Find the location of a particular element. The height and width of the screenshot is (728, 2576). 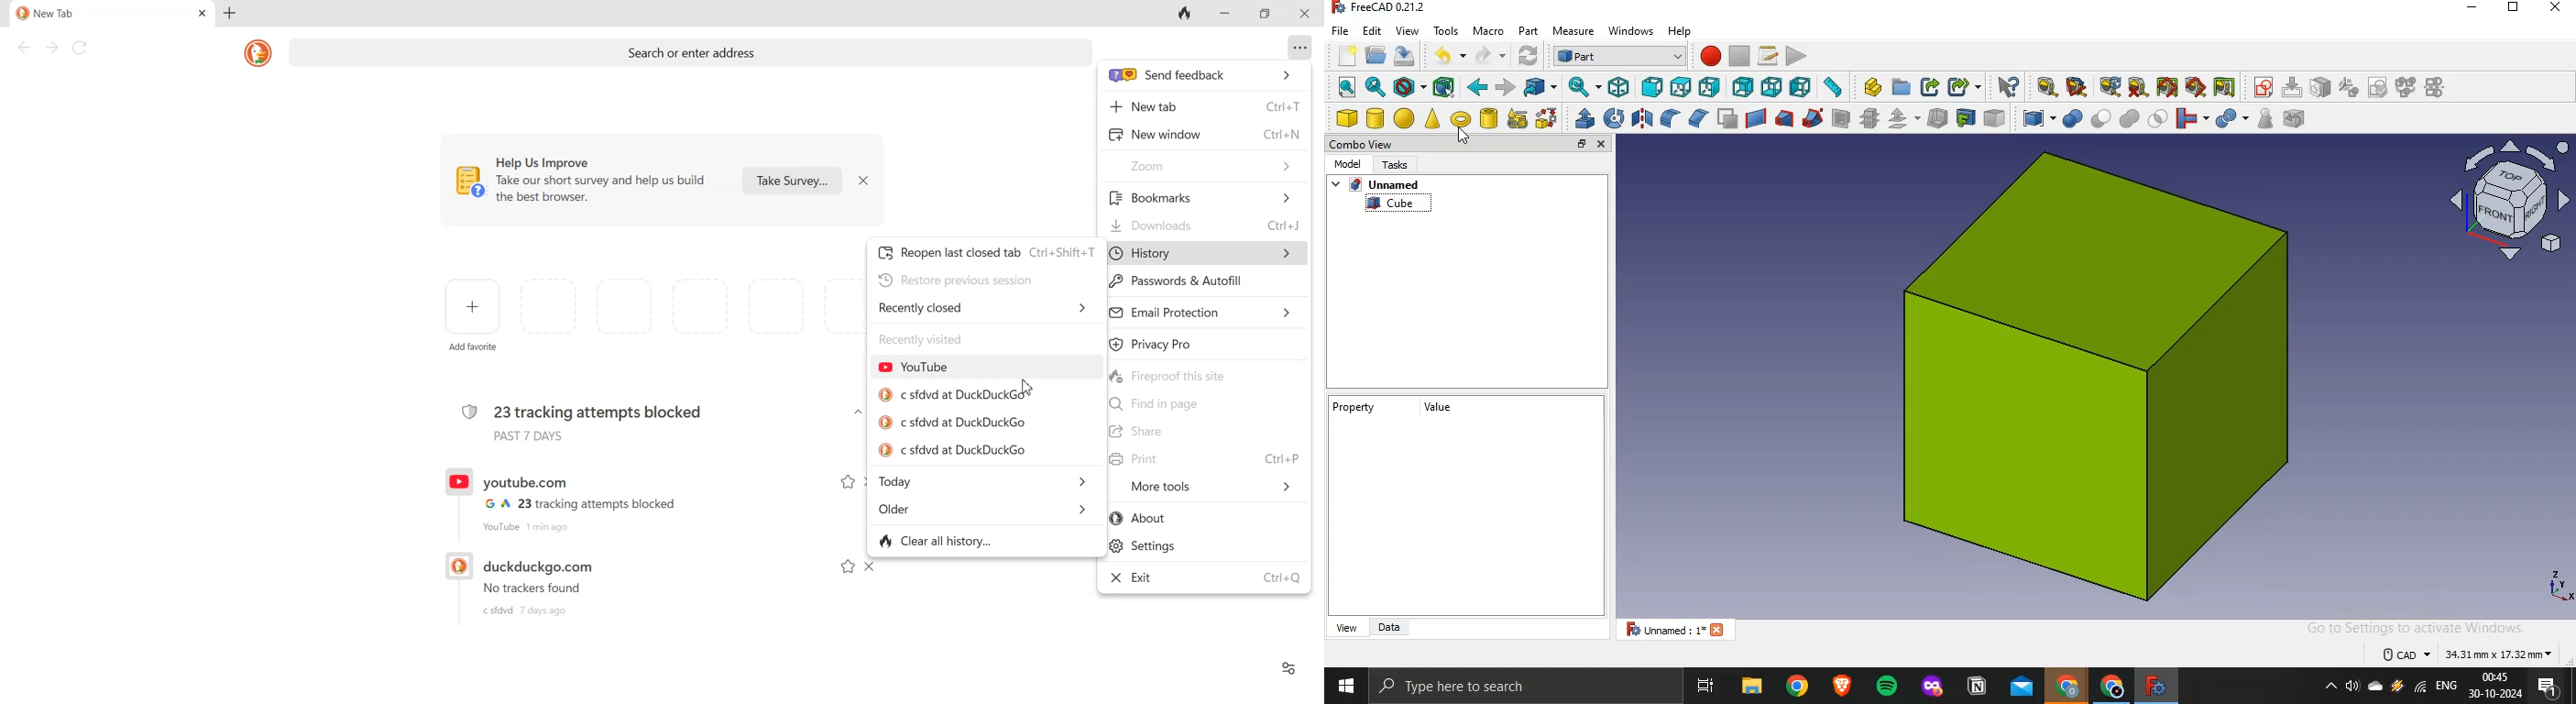

bounding box is located at coordinates (1442, 87).